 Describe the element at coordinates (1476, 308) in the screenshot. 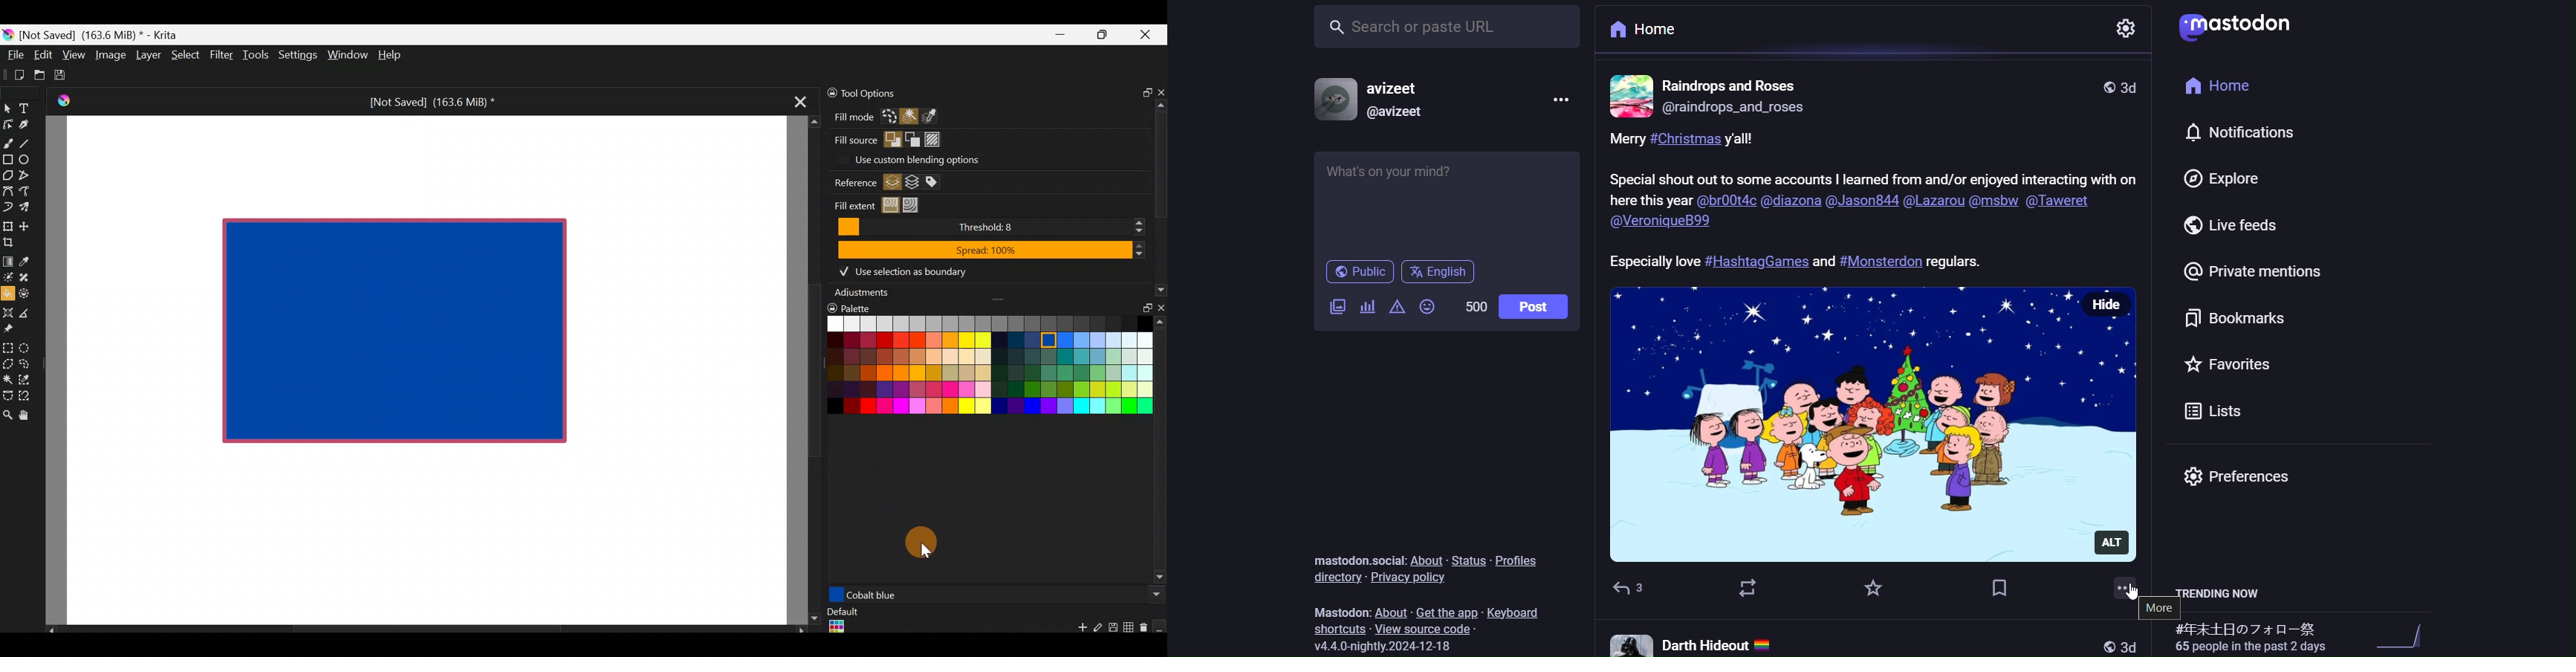

I see `word limit` at that location.